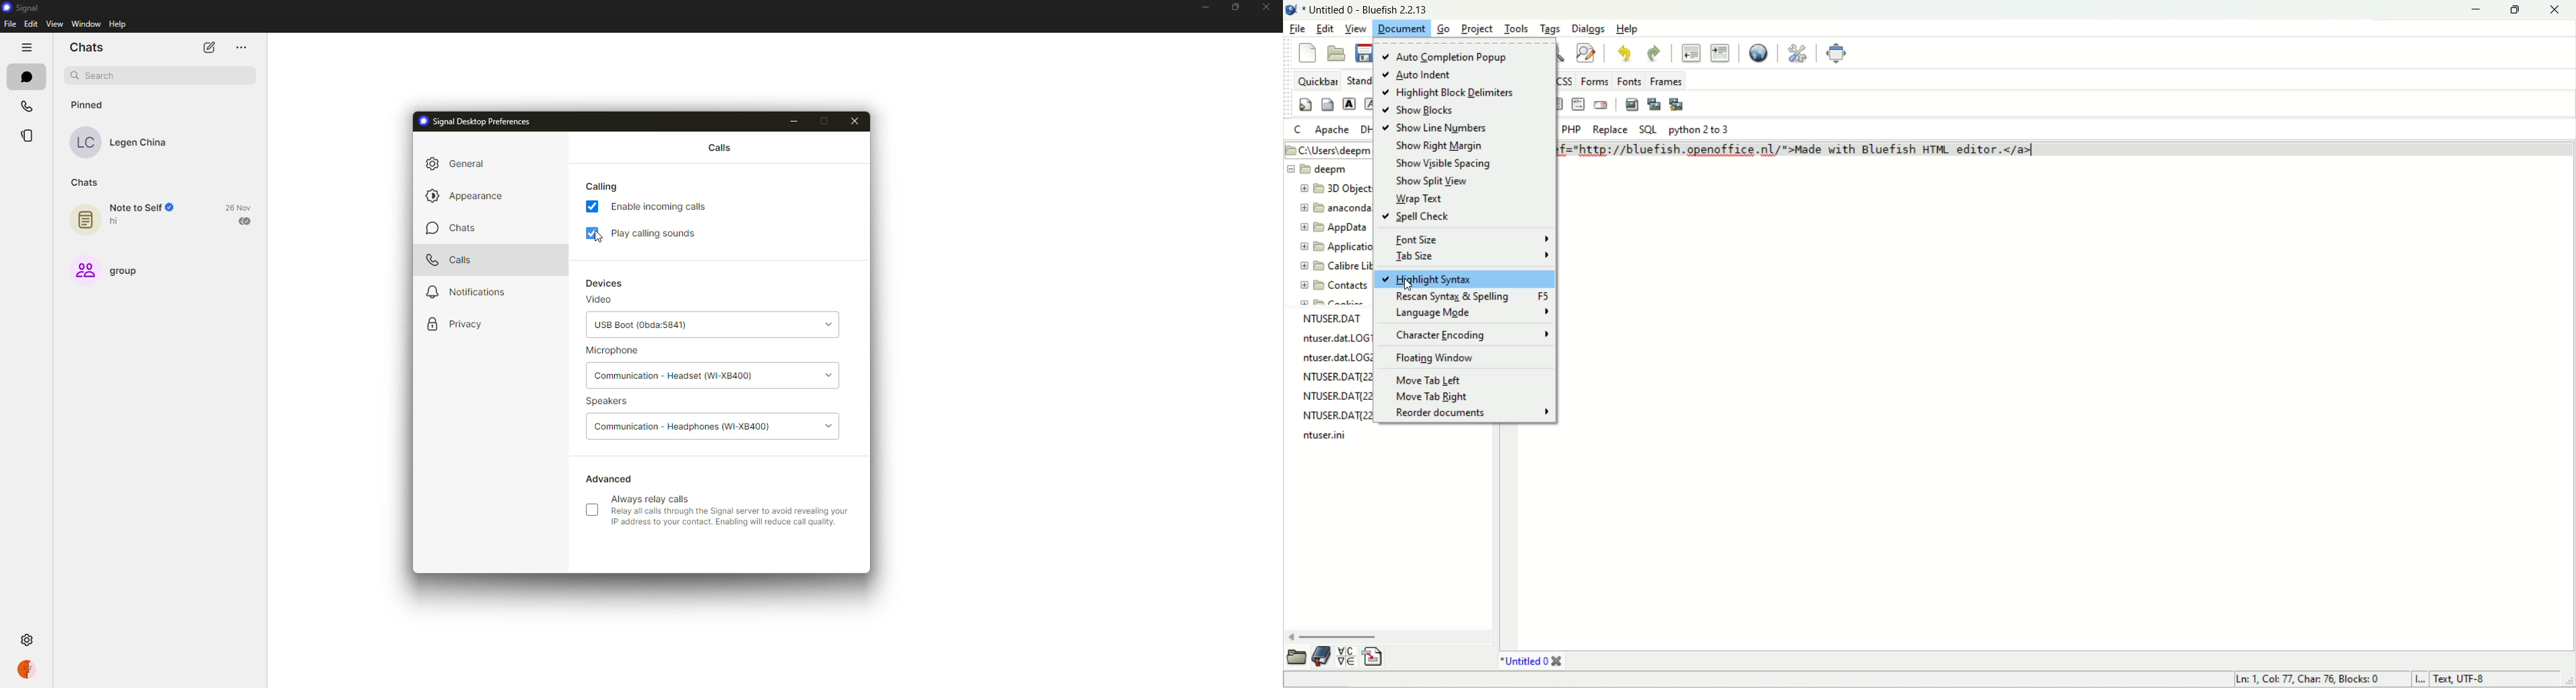 This screenshot has width=2576, height=700. What do you see at coordinates (1430, 380) in the screenshot?
I see `move tab left` at bounding box center [1430, 380].